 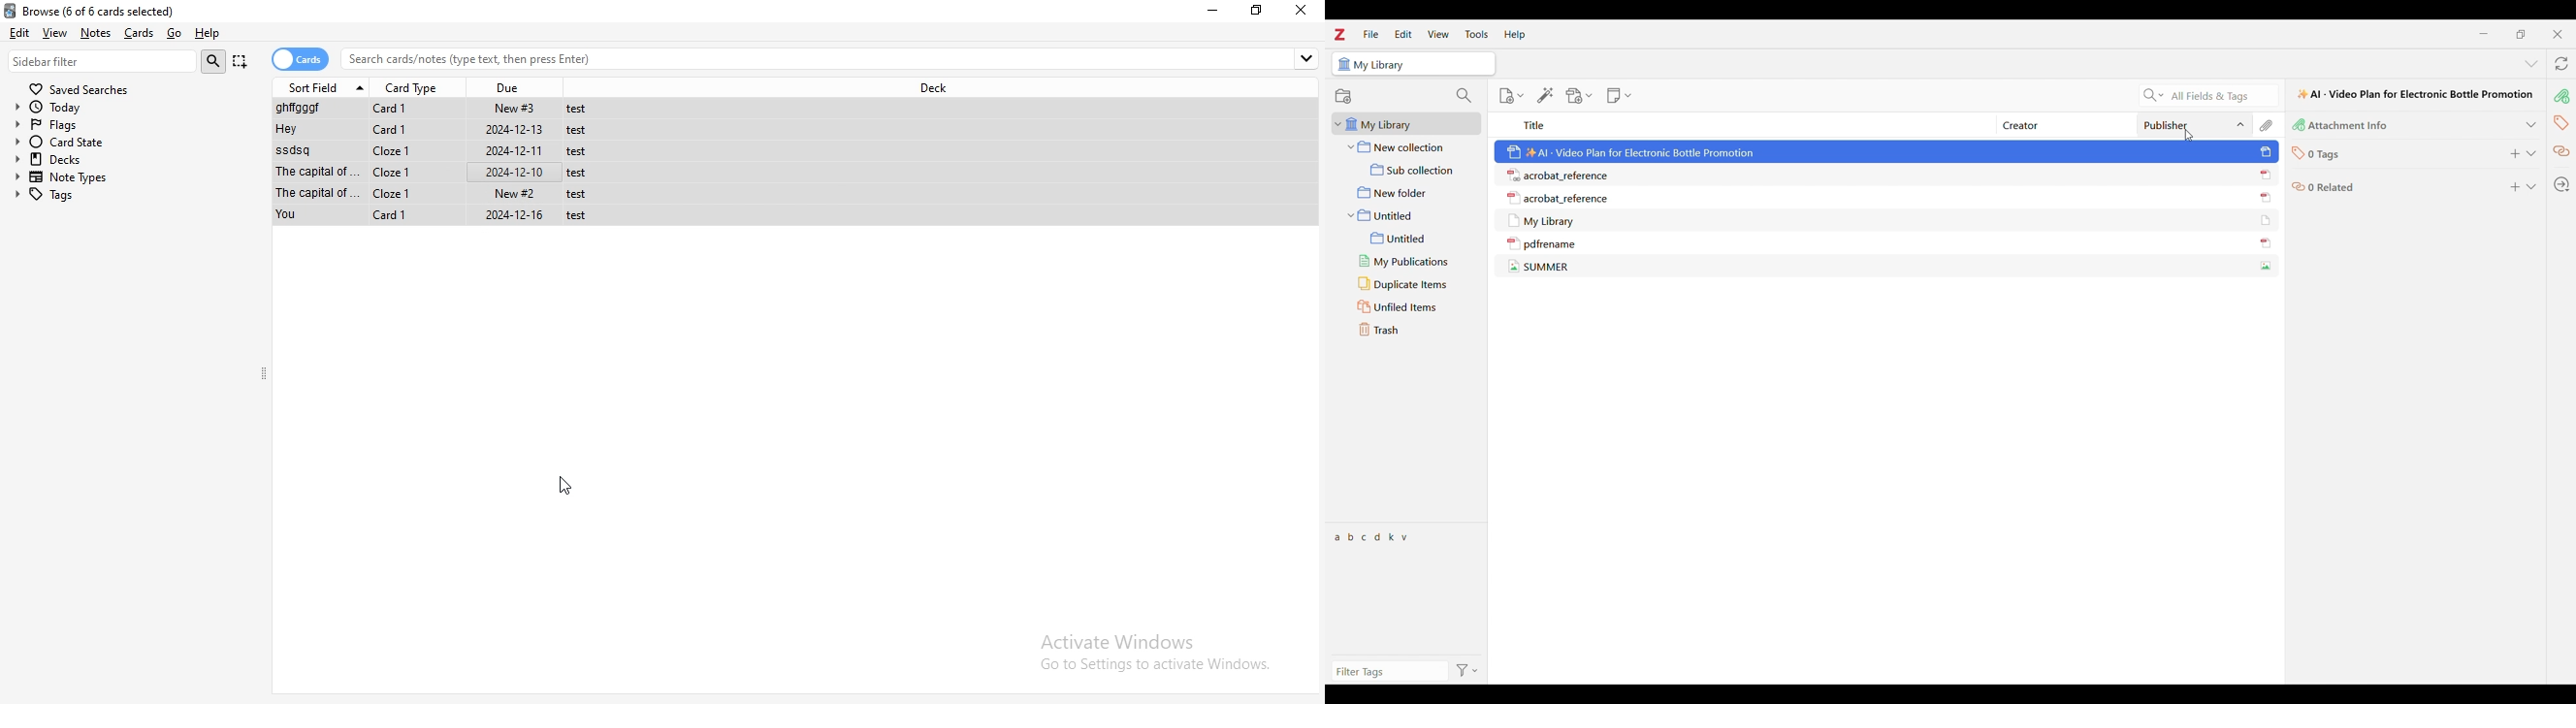 What do you see at coordinates (79, 88) in the screenshot?
I see `saved searches` at bounding box center [79, 88].